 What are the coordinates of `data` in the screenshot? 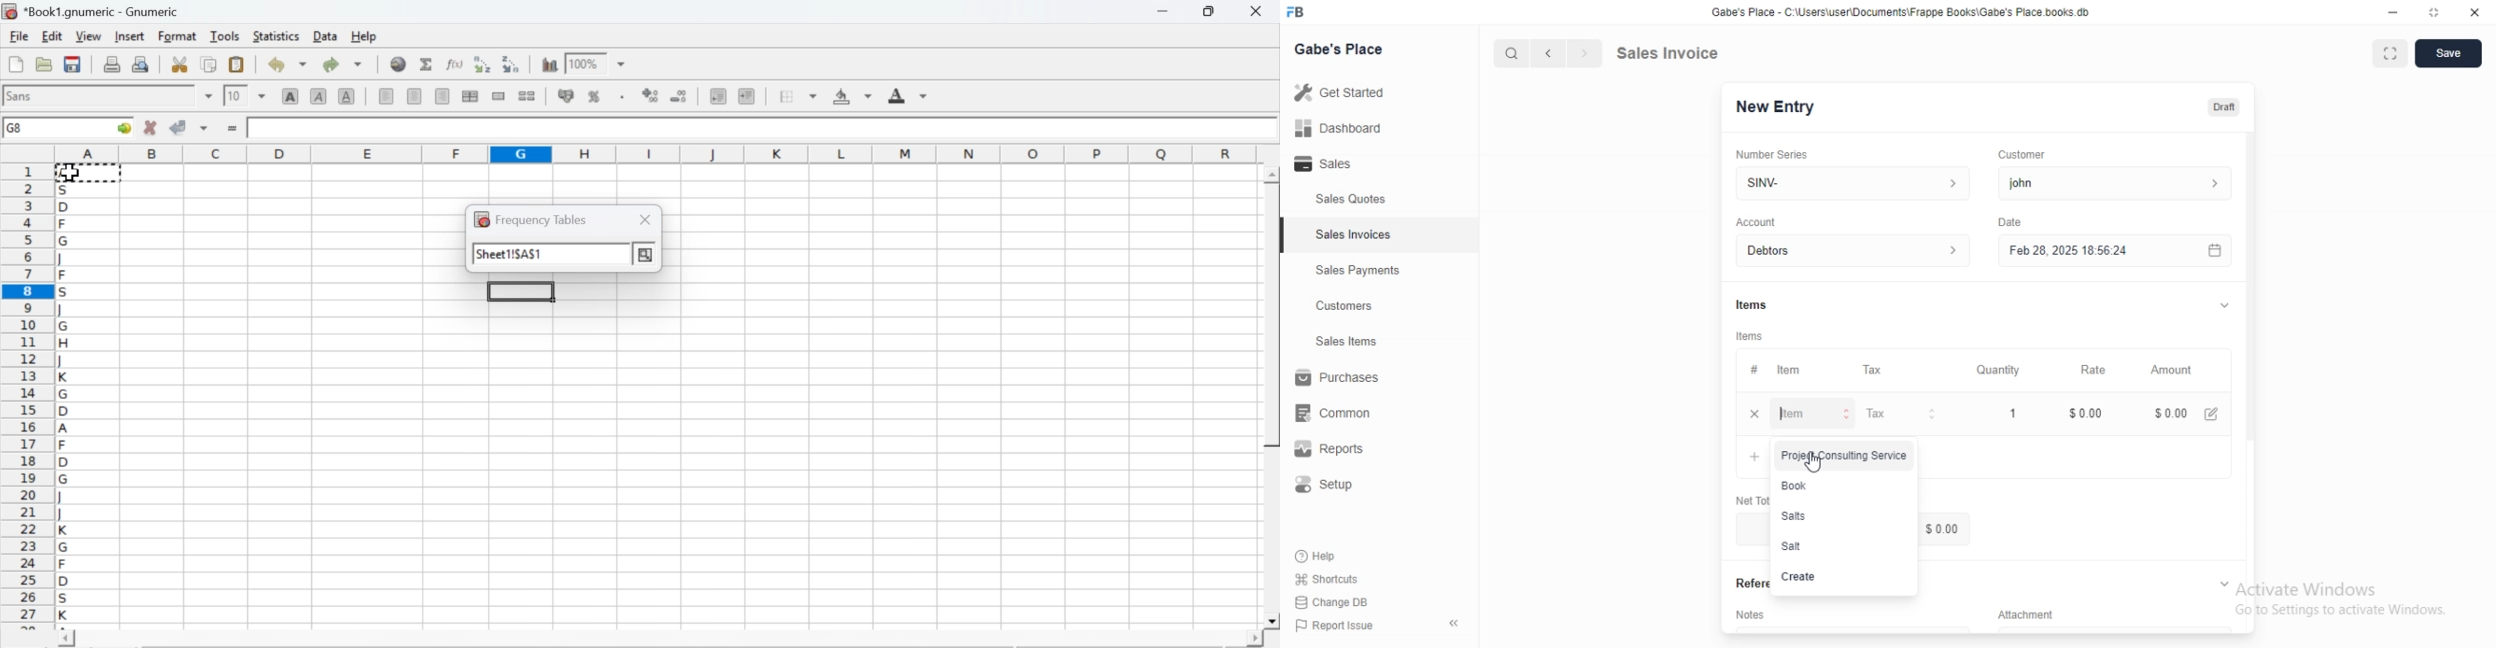 It's located at (327, 35).